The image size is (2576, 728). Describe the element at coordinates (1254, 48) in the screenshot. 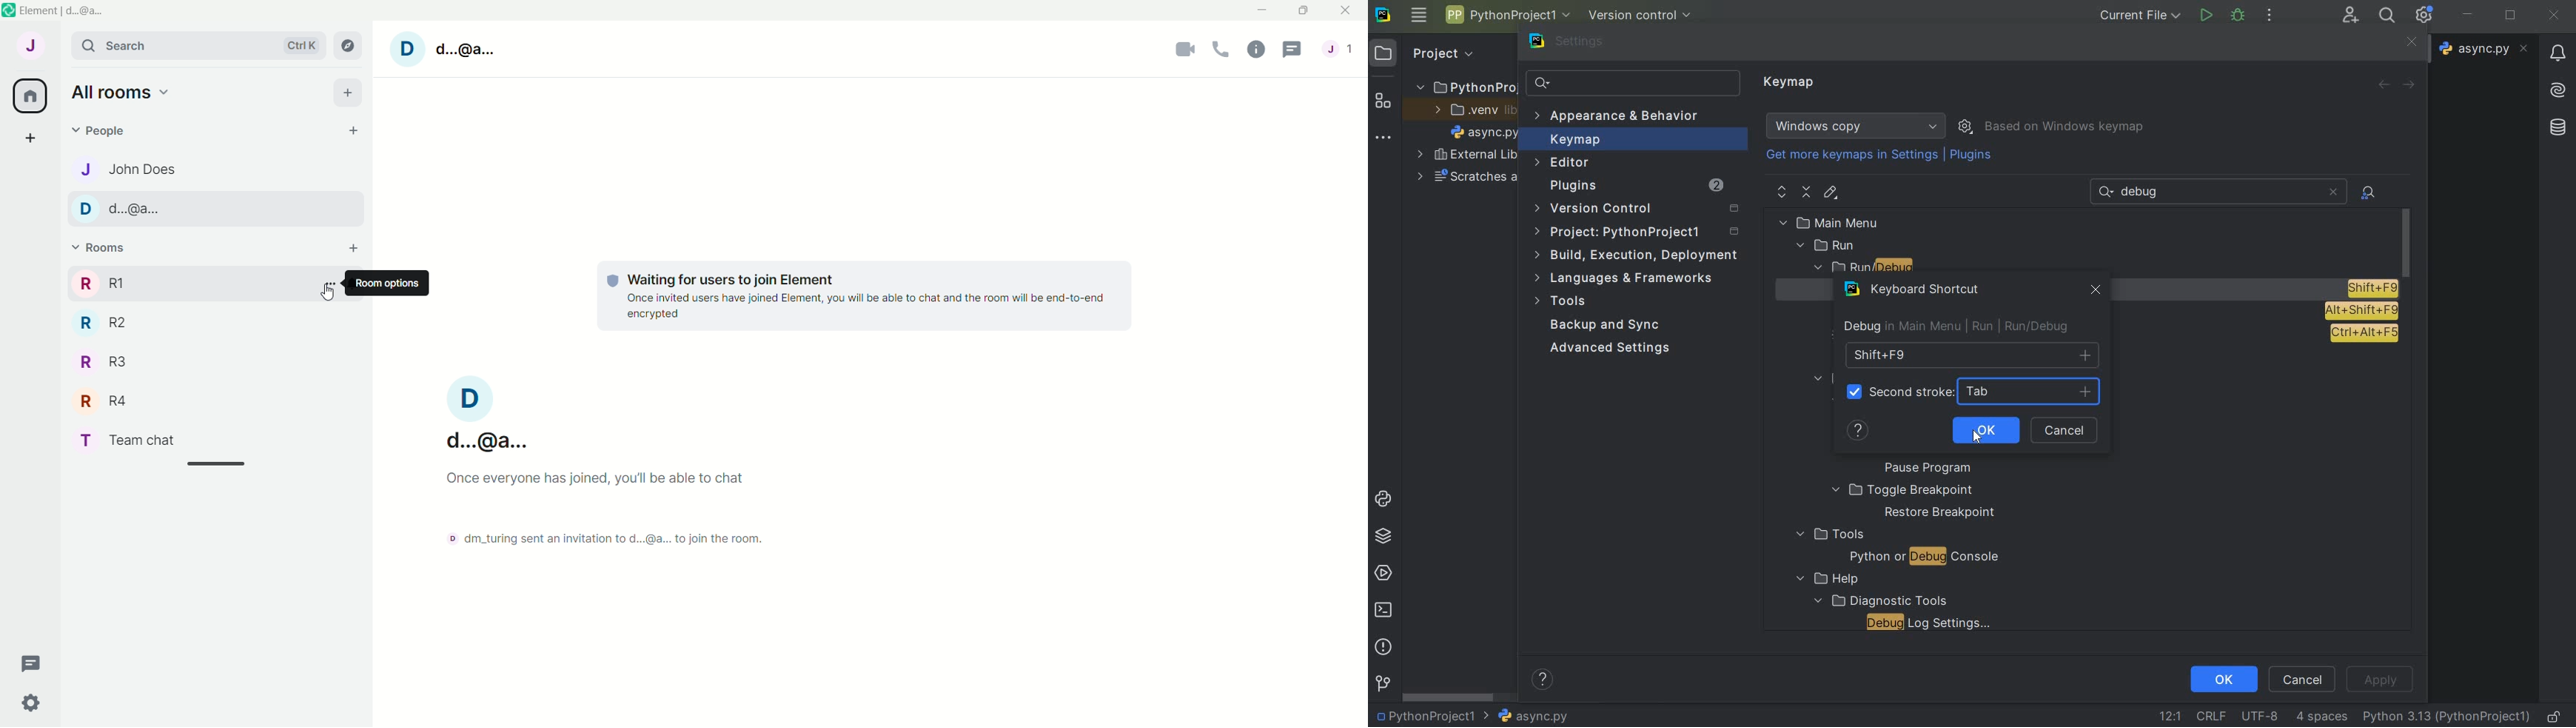

I see `room info` at that location.